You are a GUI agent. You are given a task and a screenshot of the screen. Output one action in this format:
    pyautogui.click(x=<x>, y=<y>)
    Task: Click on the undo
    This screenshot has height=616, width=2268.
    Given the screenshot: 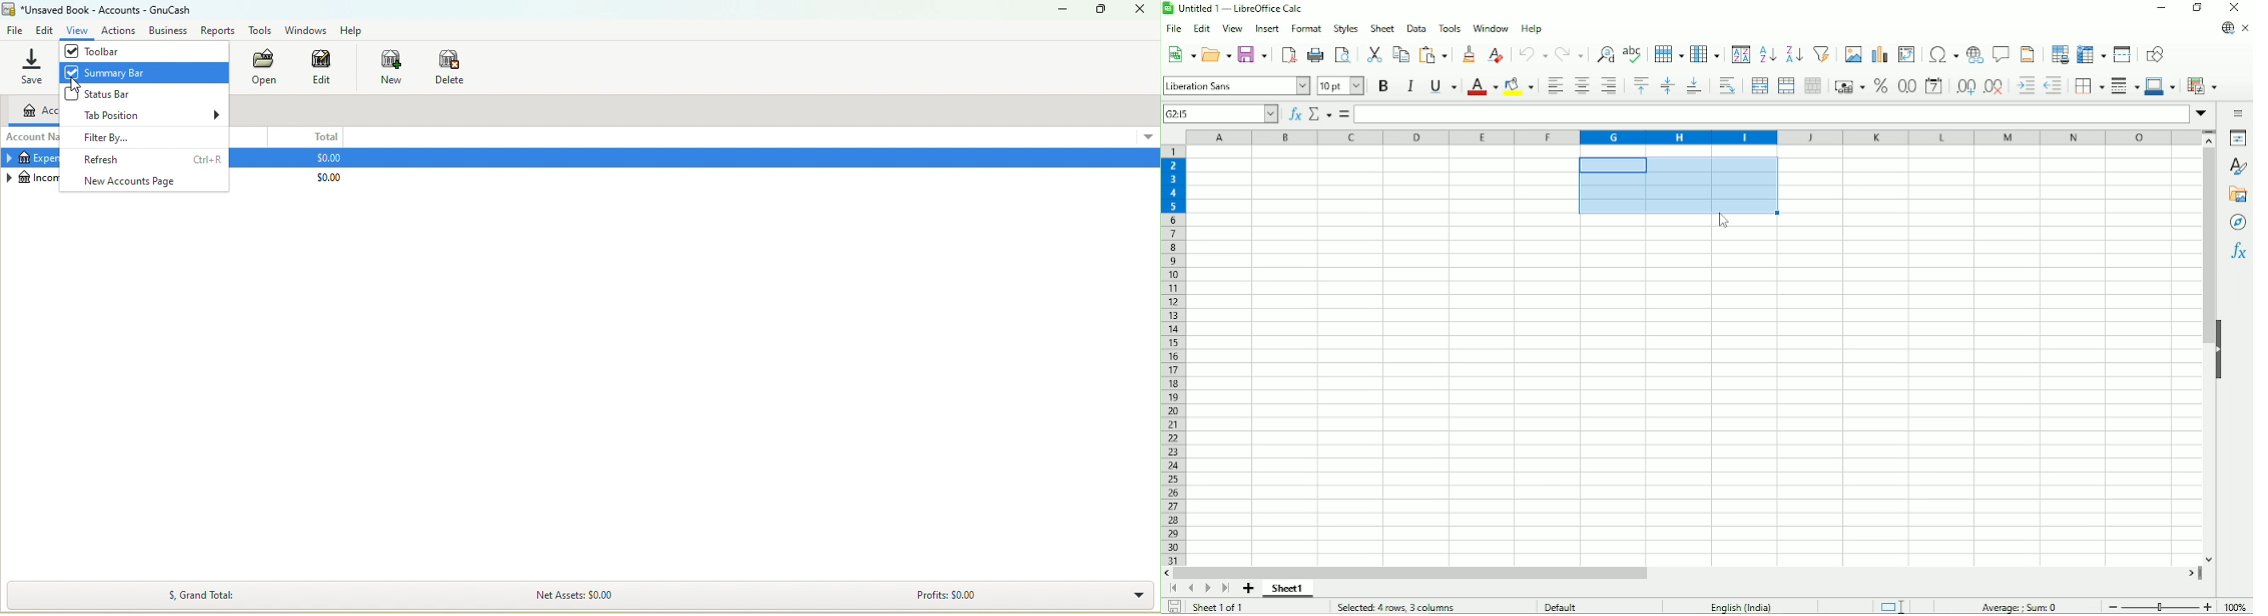 What is the action you would take?
    pyautogui.click(x=1531, y=54)
    